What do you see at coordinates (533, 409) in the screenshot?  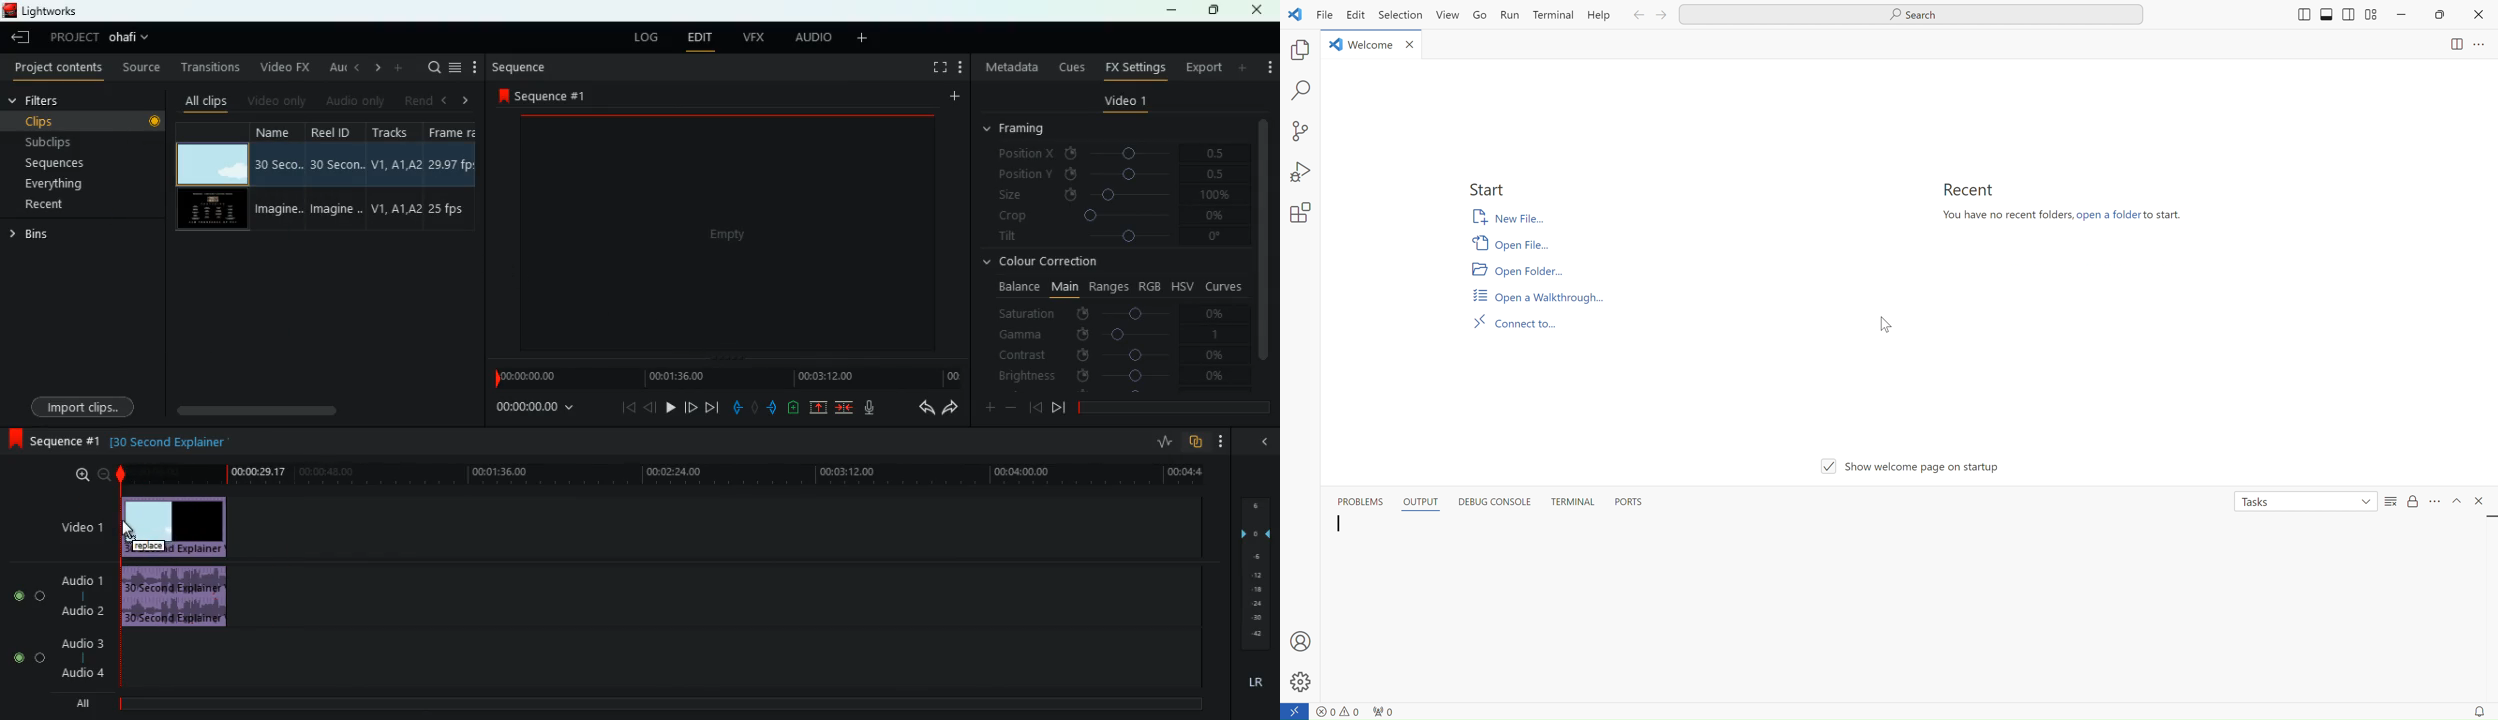 I see `time` at bounding box center [533, 409].